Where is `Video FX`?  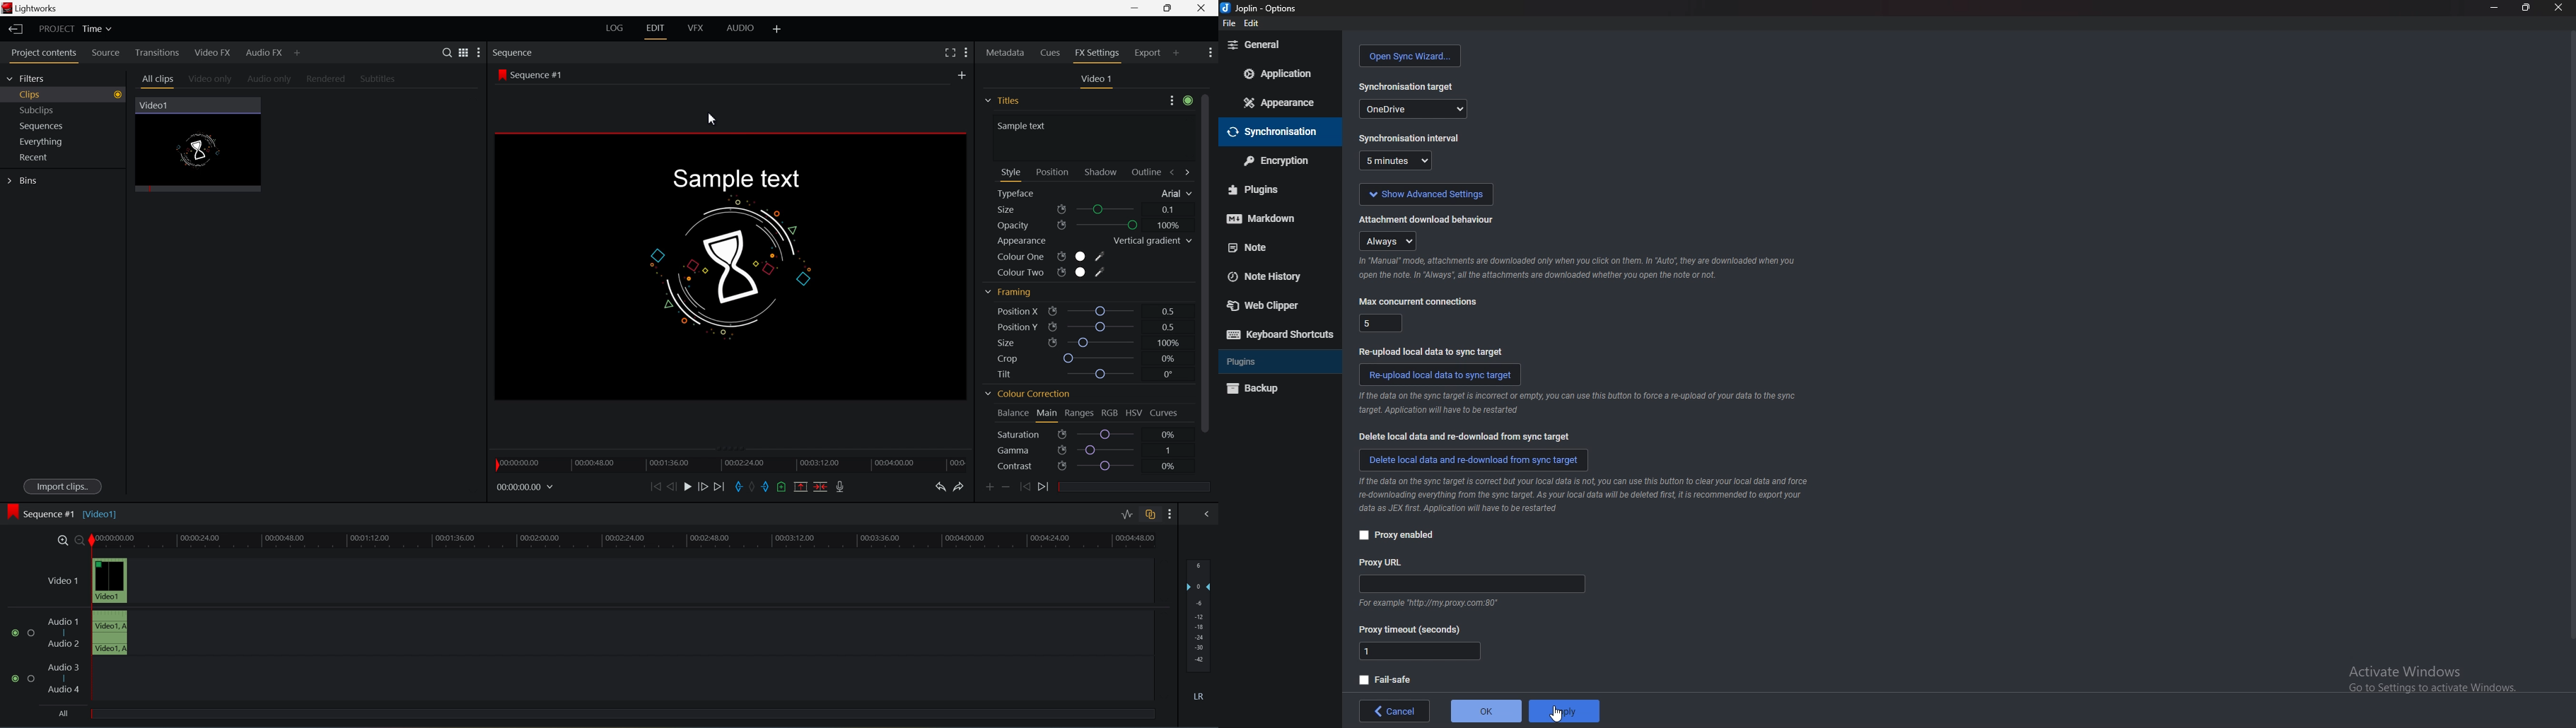
Video FX is located at coordinates (214, 53).